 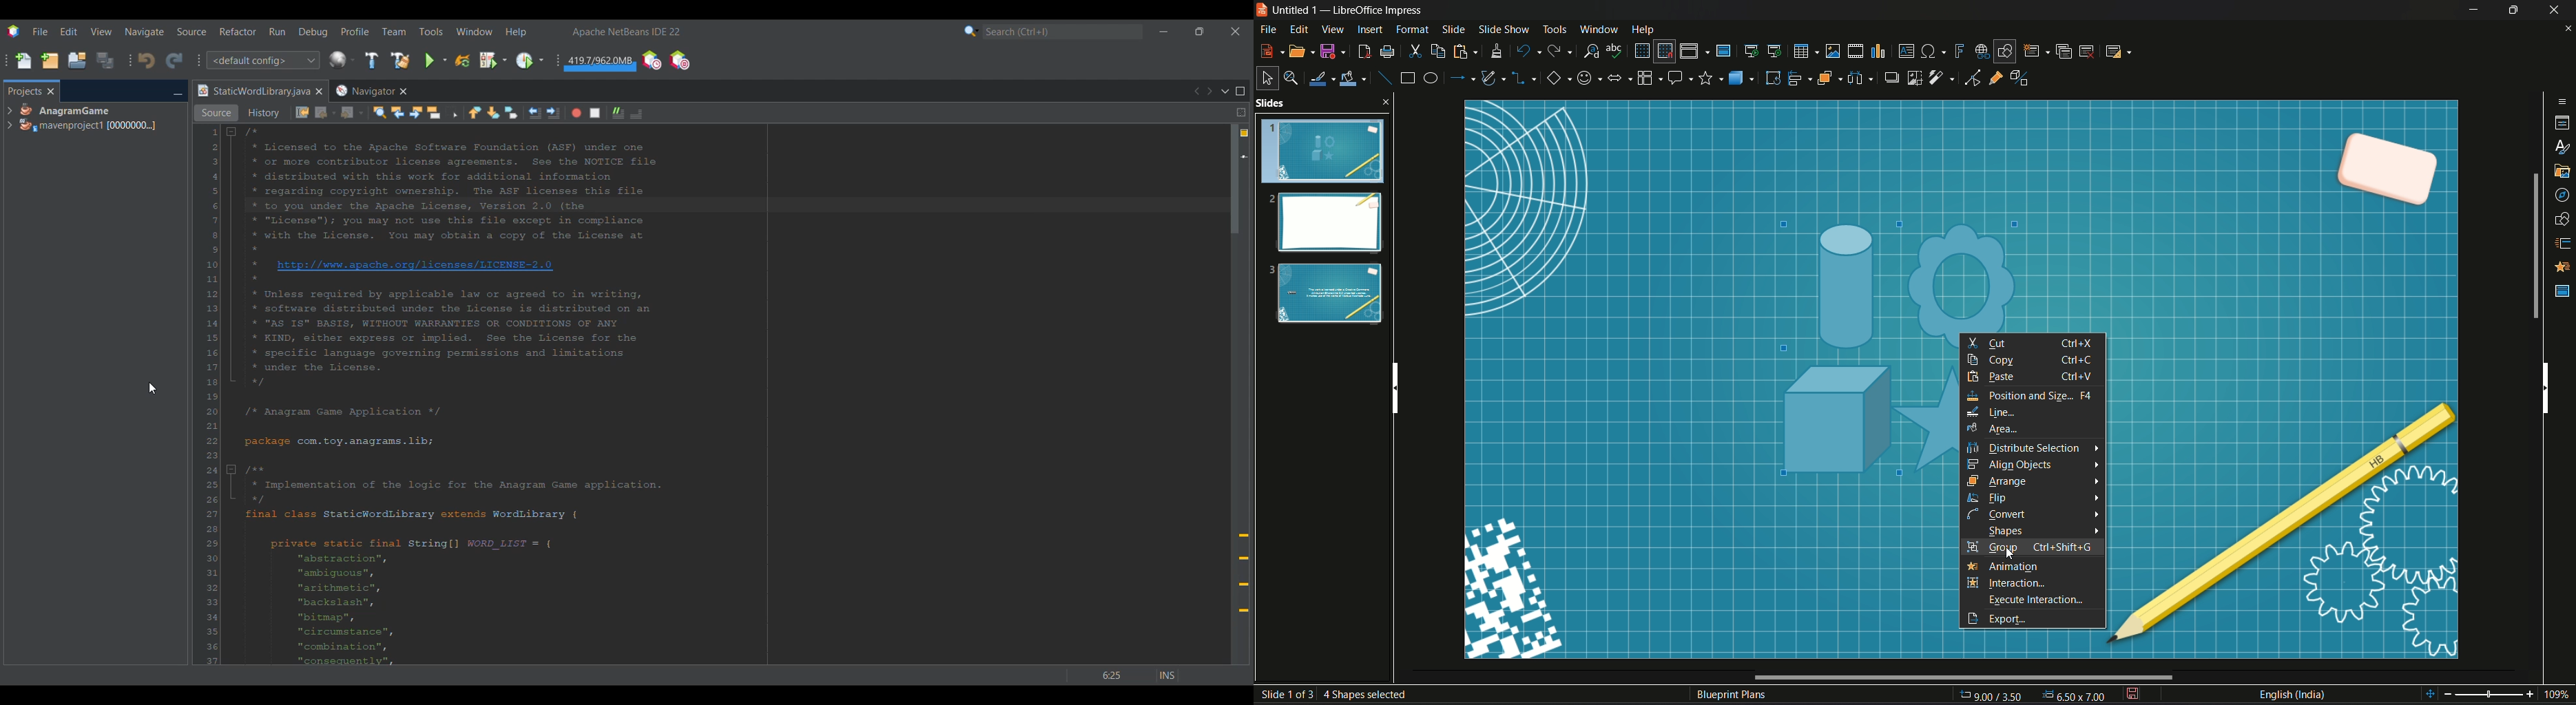 I want to click on line, so click(x=1991, y=412).